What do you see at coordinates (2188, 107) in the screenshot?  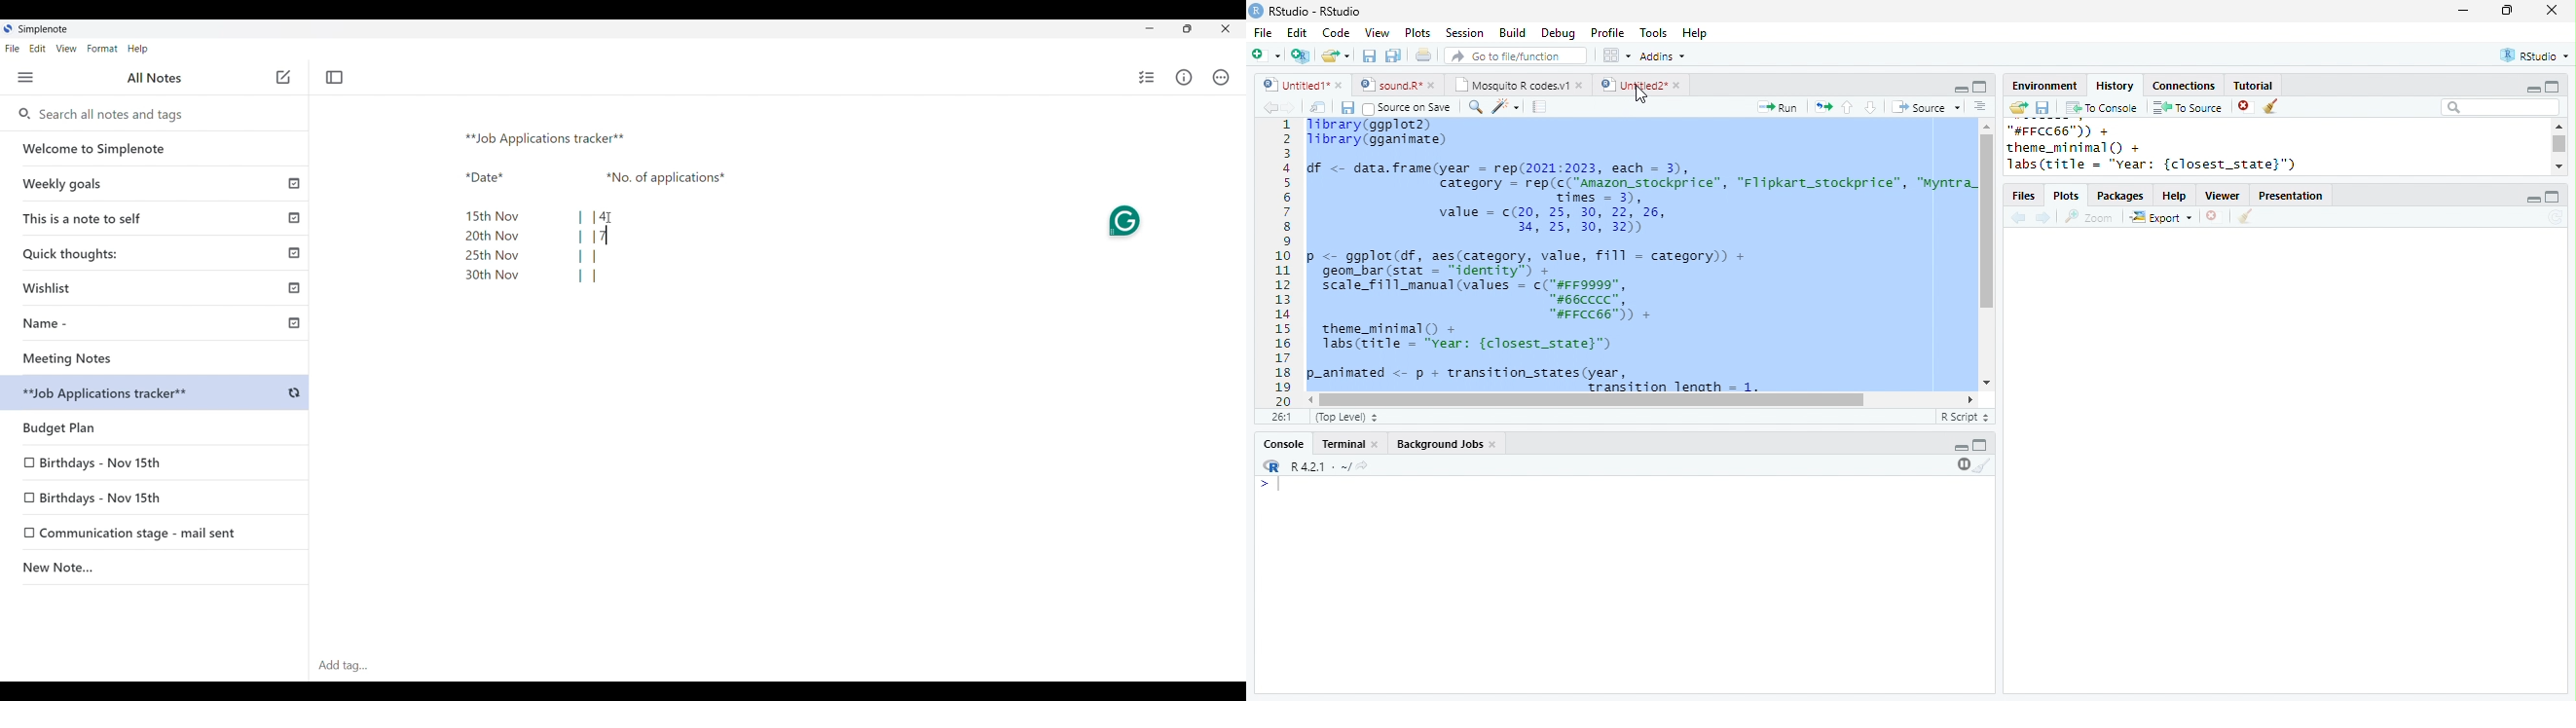 I see `To Source` at bounding box center [2188, 107].